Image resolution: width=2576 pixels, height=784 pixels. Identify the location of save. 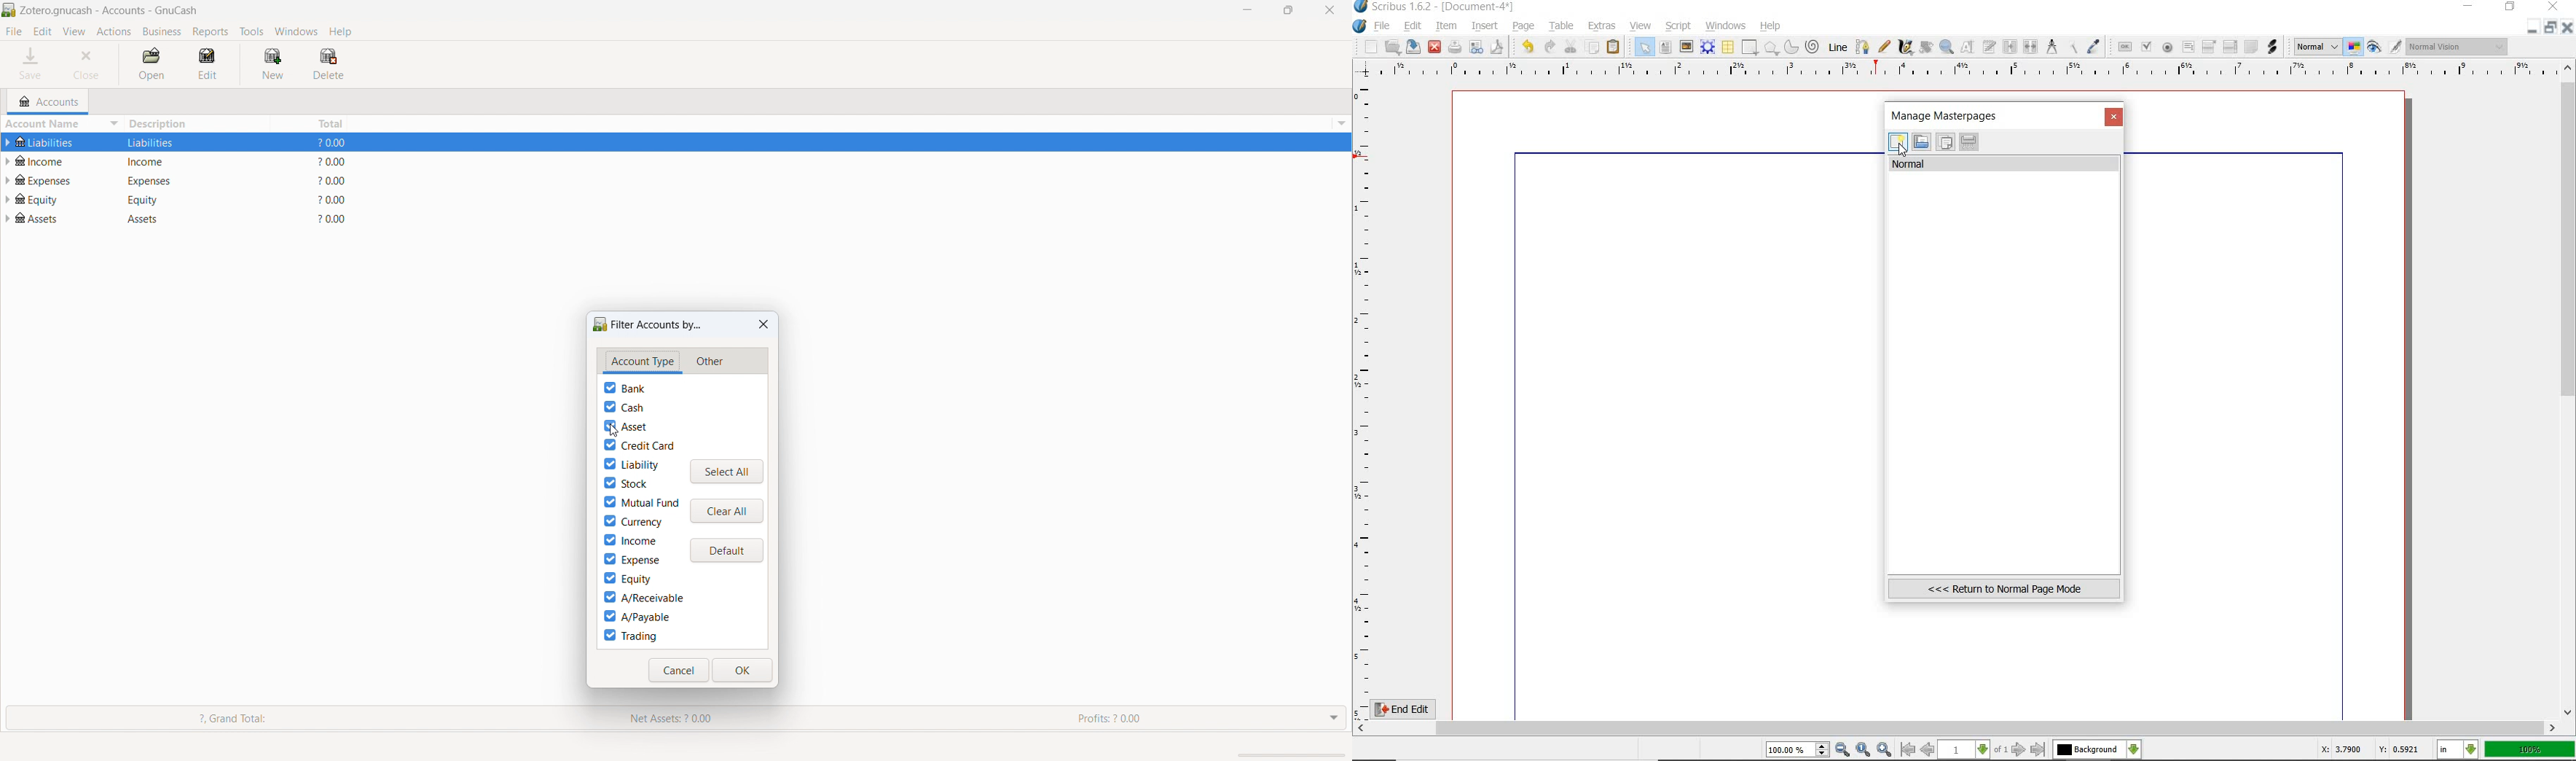
(1414, 47).